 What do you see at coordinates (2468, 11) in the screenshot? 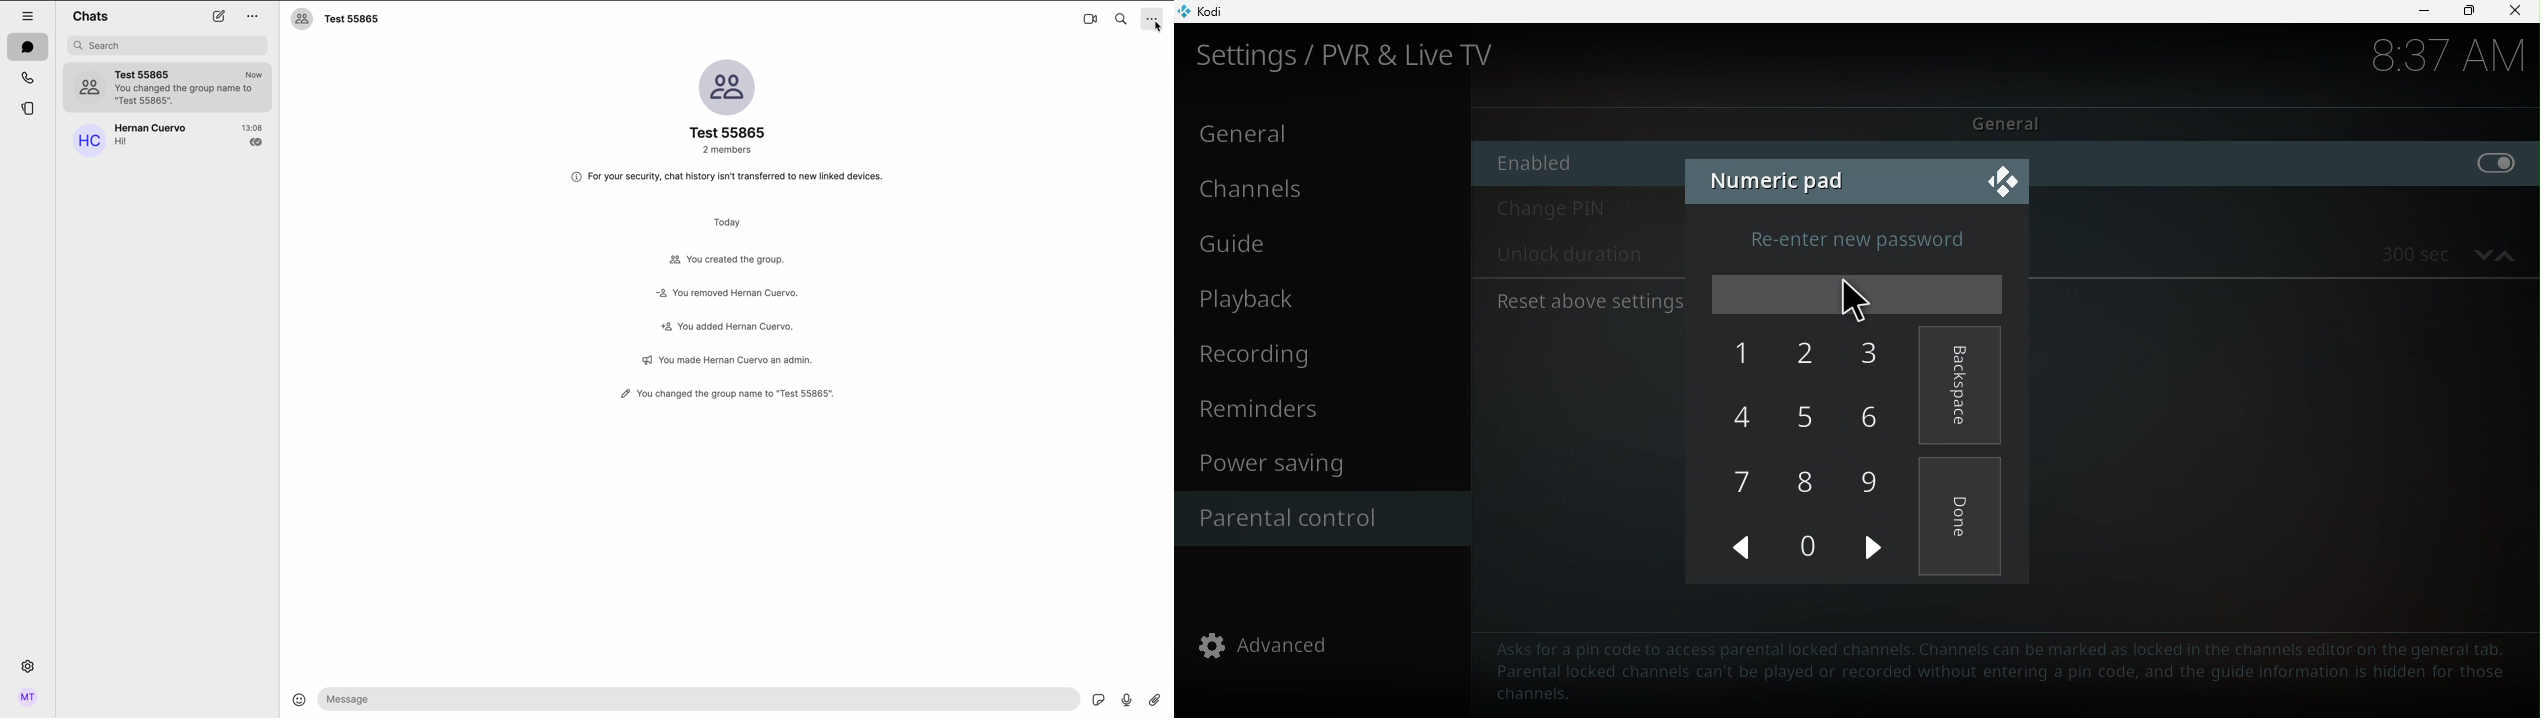
I see `Maximize` at bounding box center [2468, 11].